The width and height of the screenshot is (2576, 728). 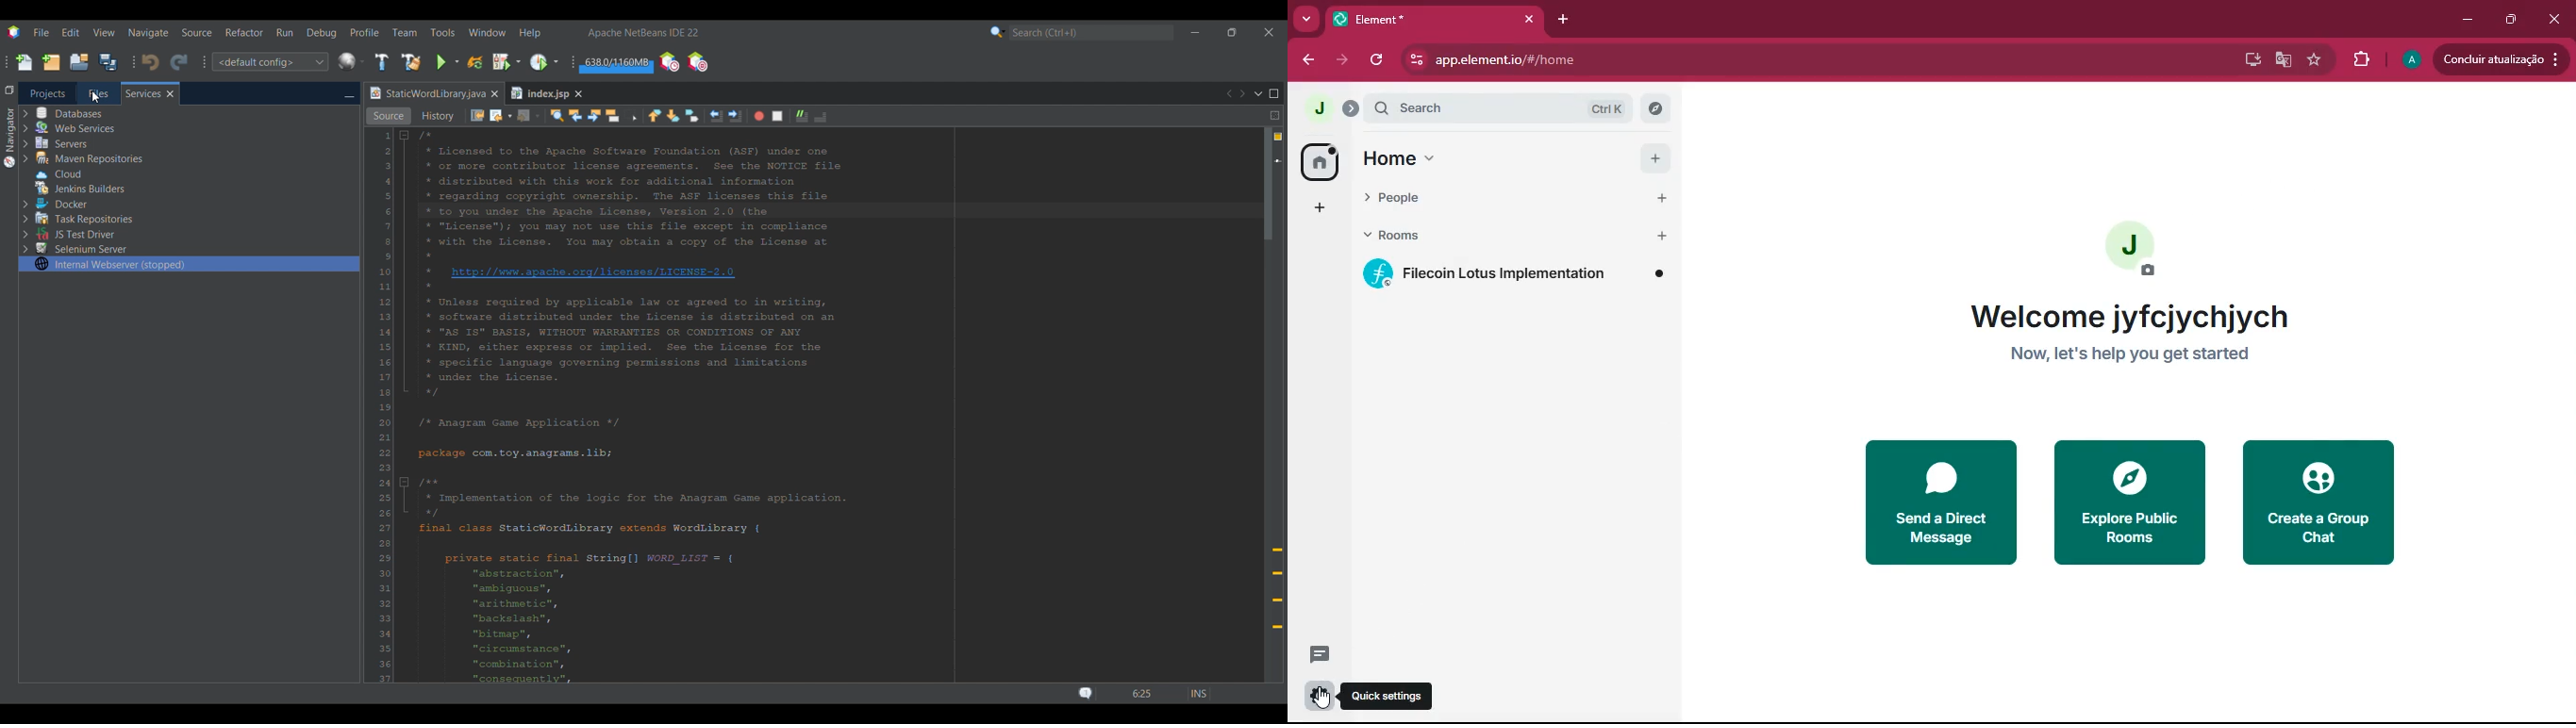 What do you see at coordinates (2132, 316) in the screenshot?
I see `Welcome jyfcjychjych` at bounding box center [2132, 316].